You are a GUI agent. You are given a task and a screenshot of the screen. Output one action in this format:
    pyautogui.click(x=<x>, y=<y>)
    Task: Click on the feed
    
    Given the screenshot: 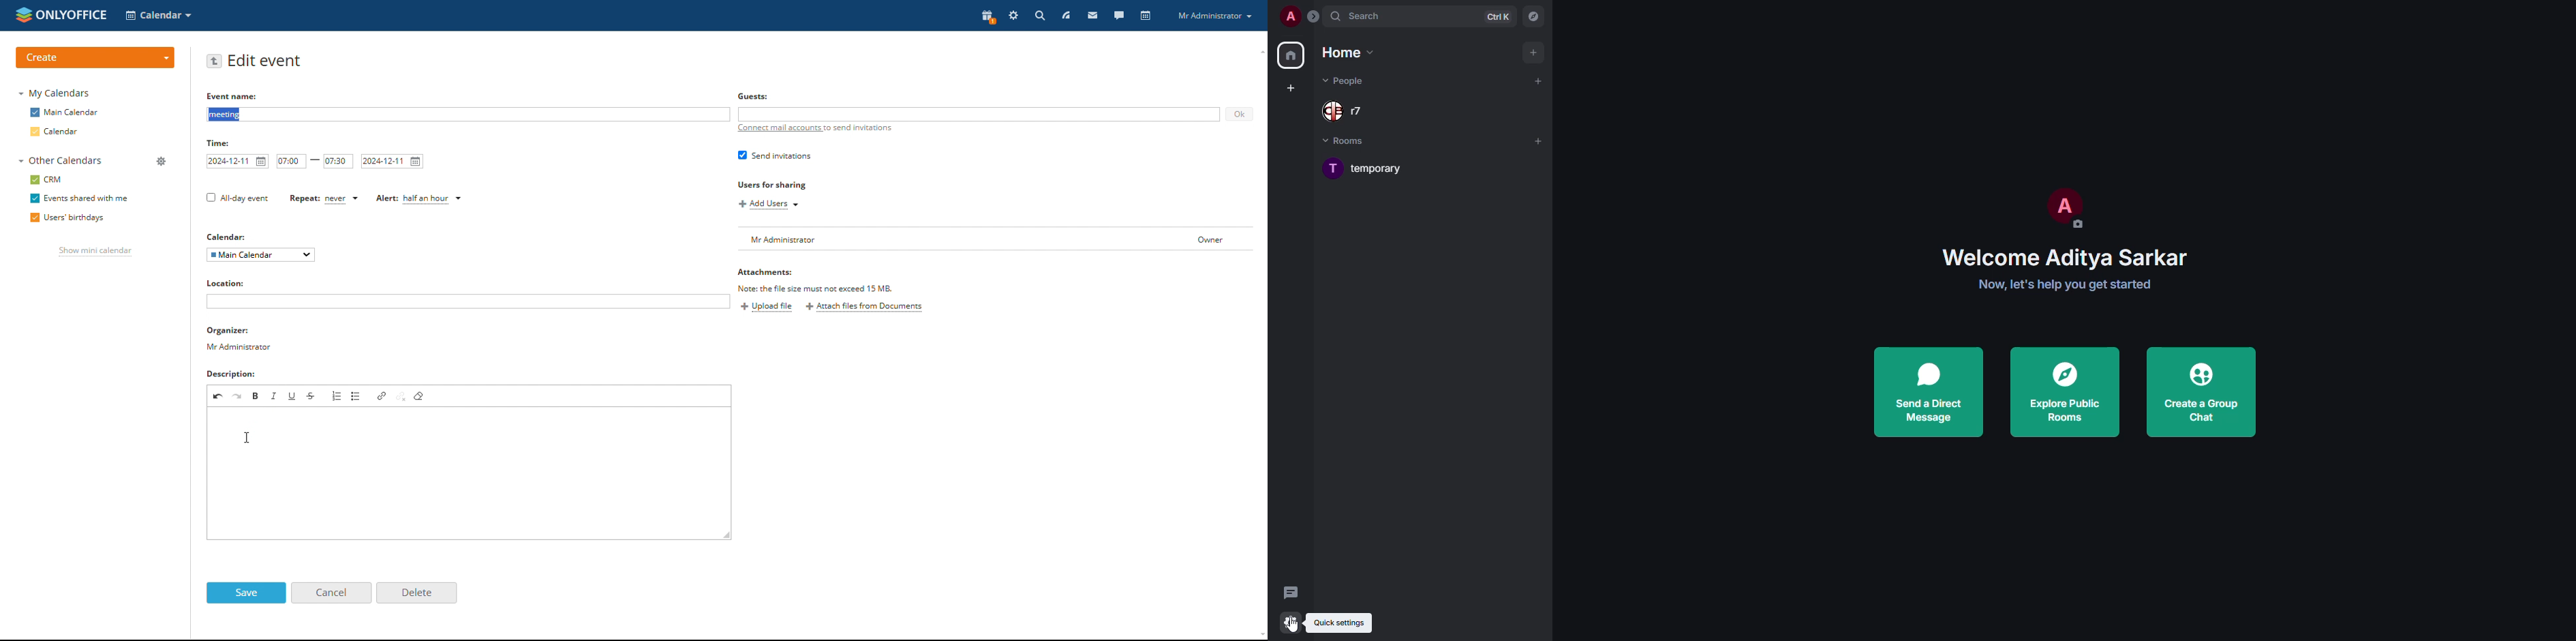 What is the action you would take?
    pyautogui.click(x=1066, y=15)
    